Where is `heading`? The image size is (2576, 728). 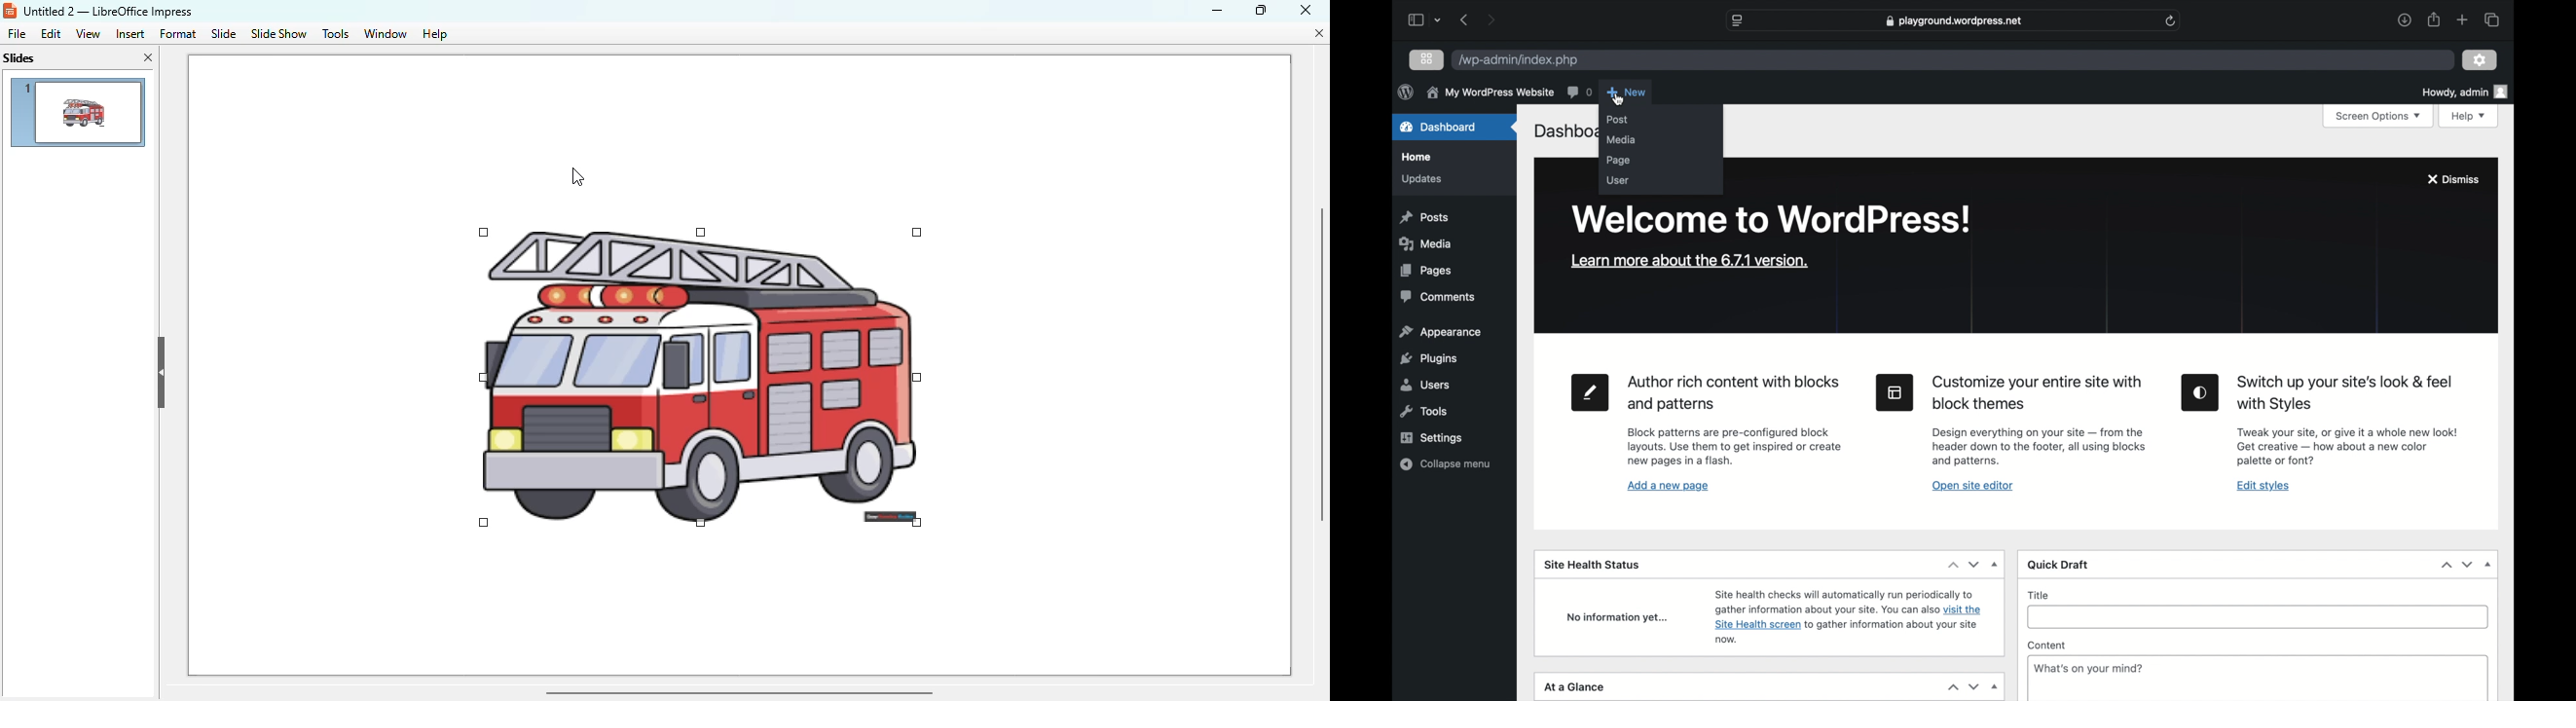 heading is located at coordinates (1736, 394).